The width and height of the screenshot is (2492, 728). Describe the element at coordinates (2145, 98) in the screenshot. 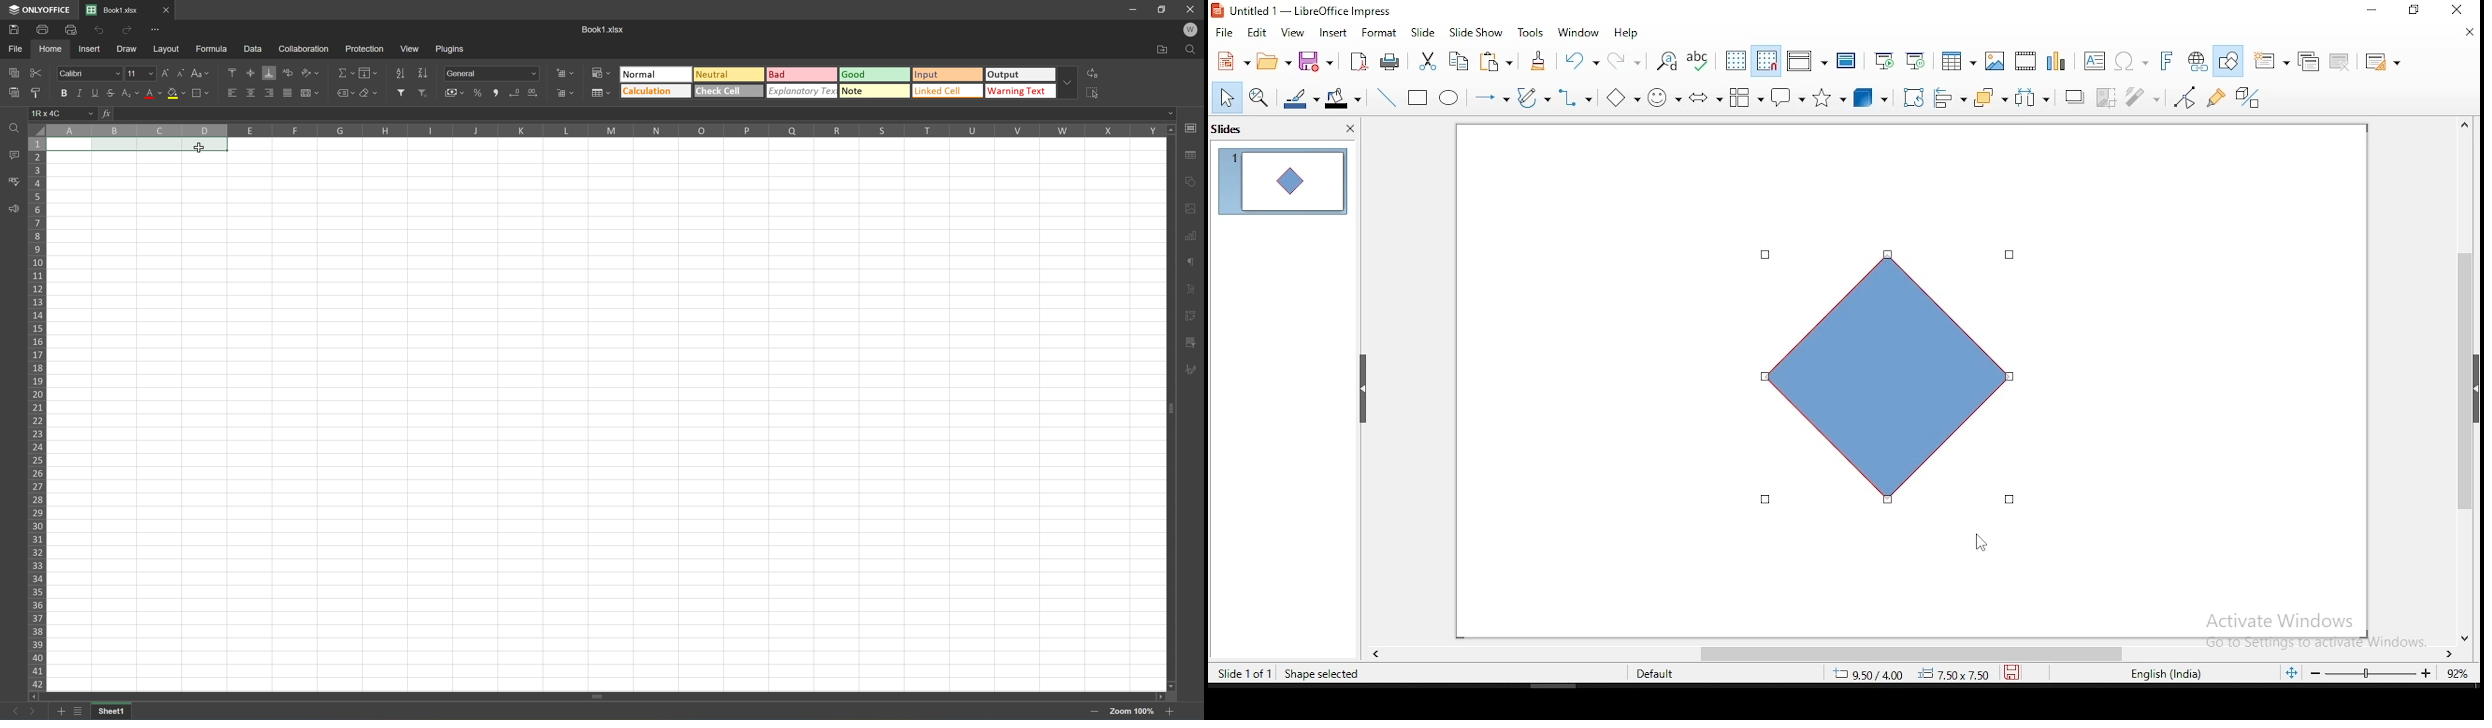

I see `filter` at that location.